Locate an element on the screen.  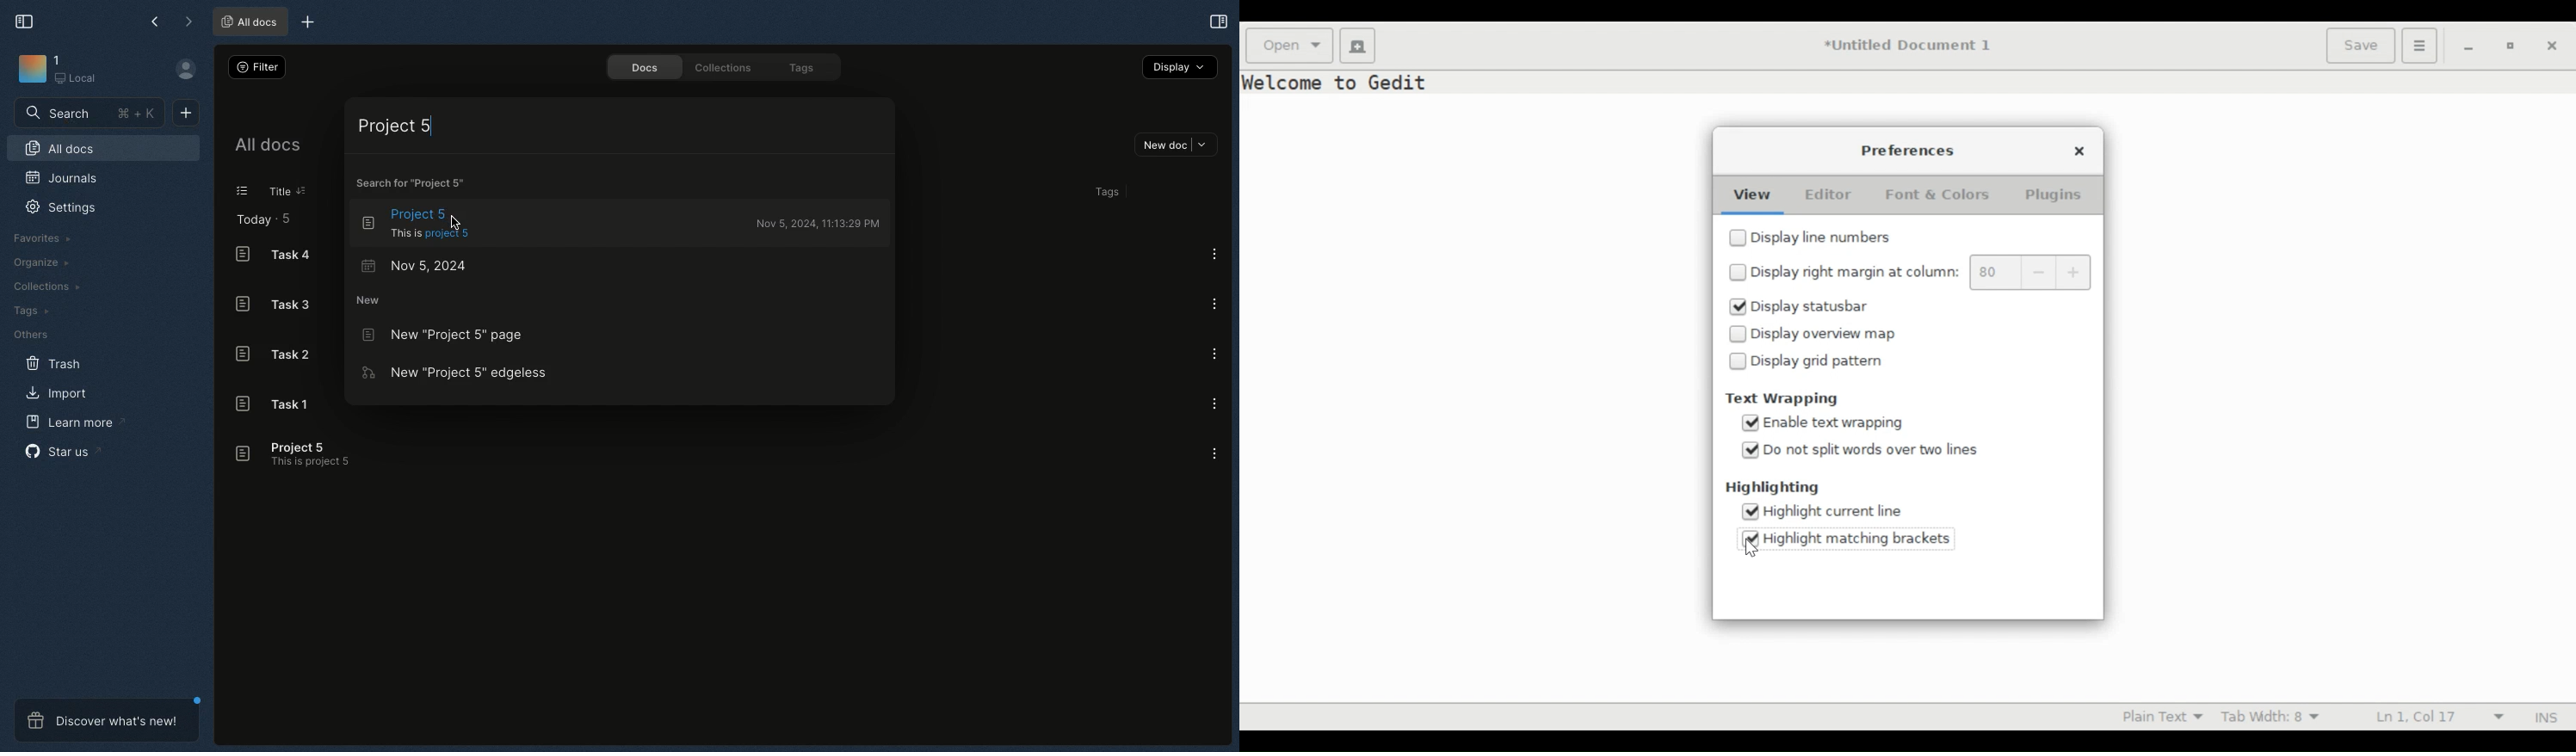
Title is located at coordinates (281, 192).